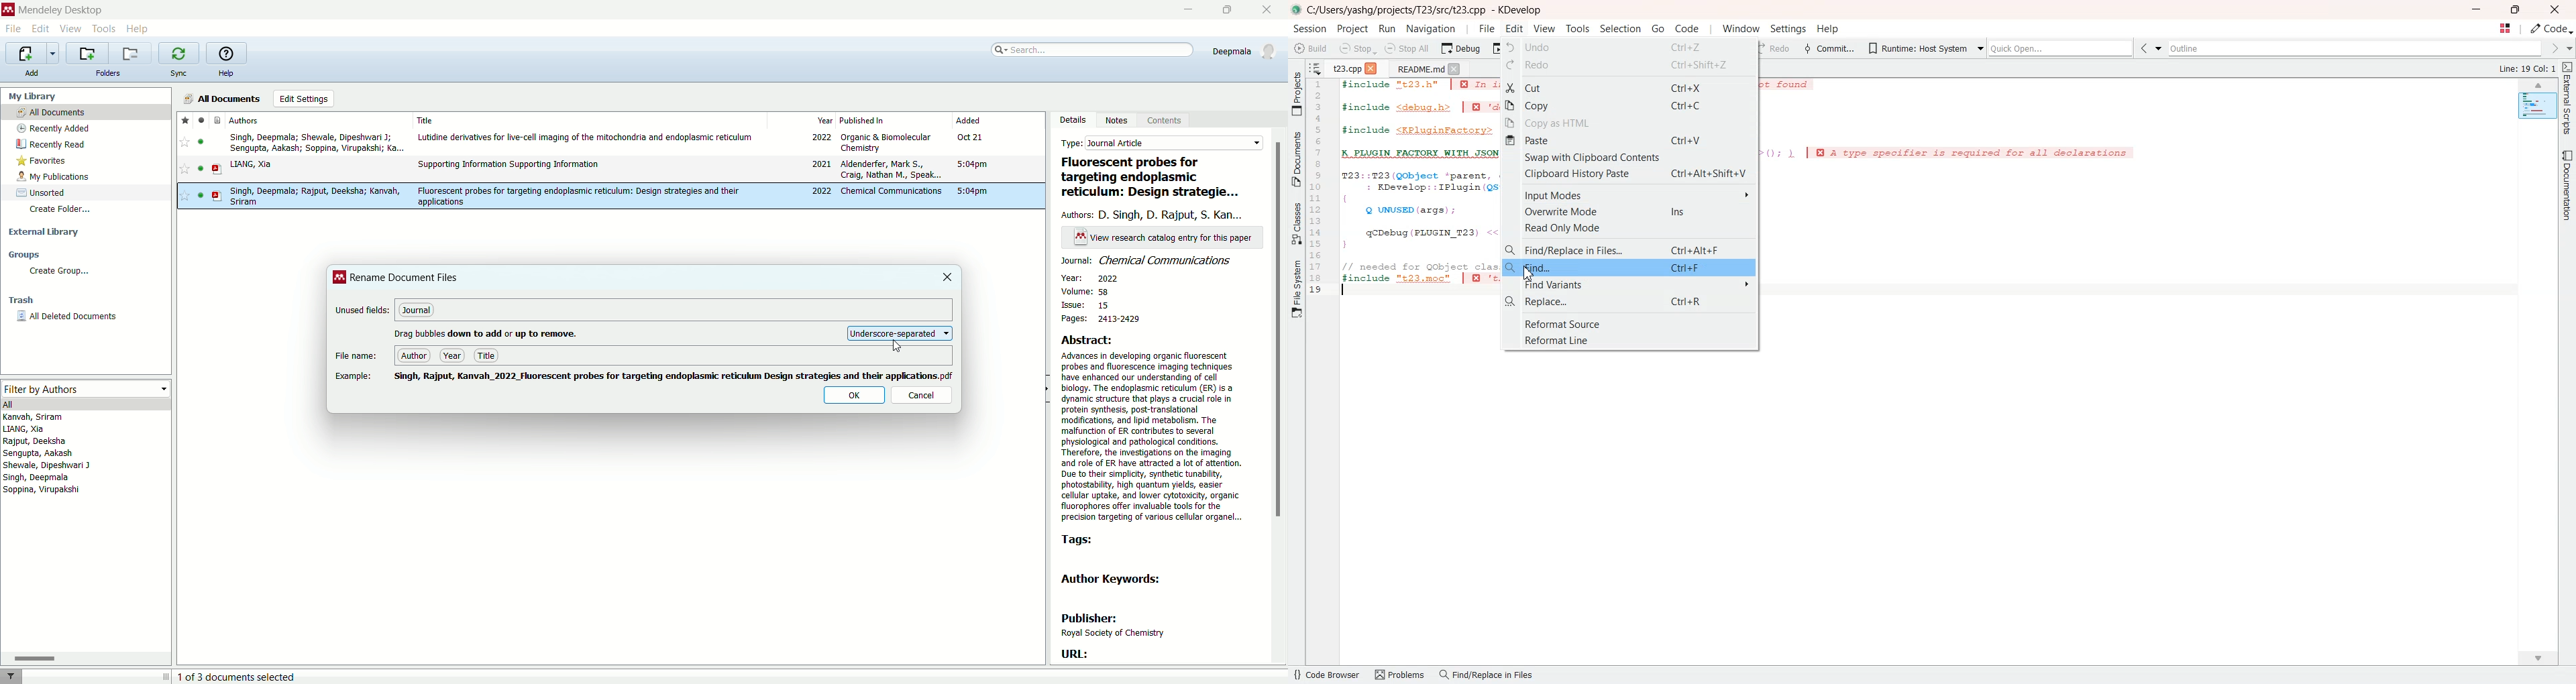 This screenshot has width=2576, height=700. Describe the element at coordinates (417, 312) in the screenshot. I see `journal` at that location.